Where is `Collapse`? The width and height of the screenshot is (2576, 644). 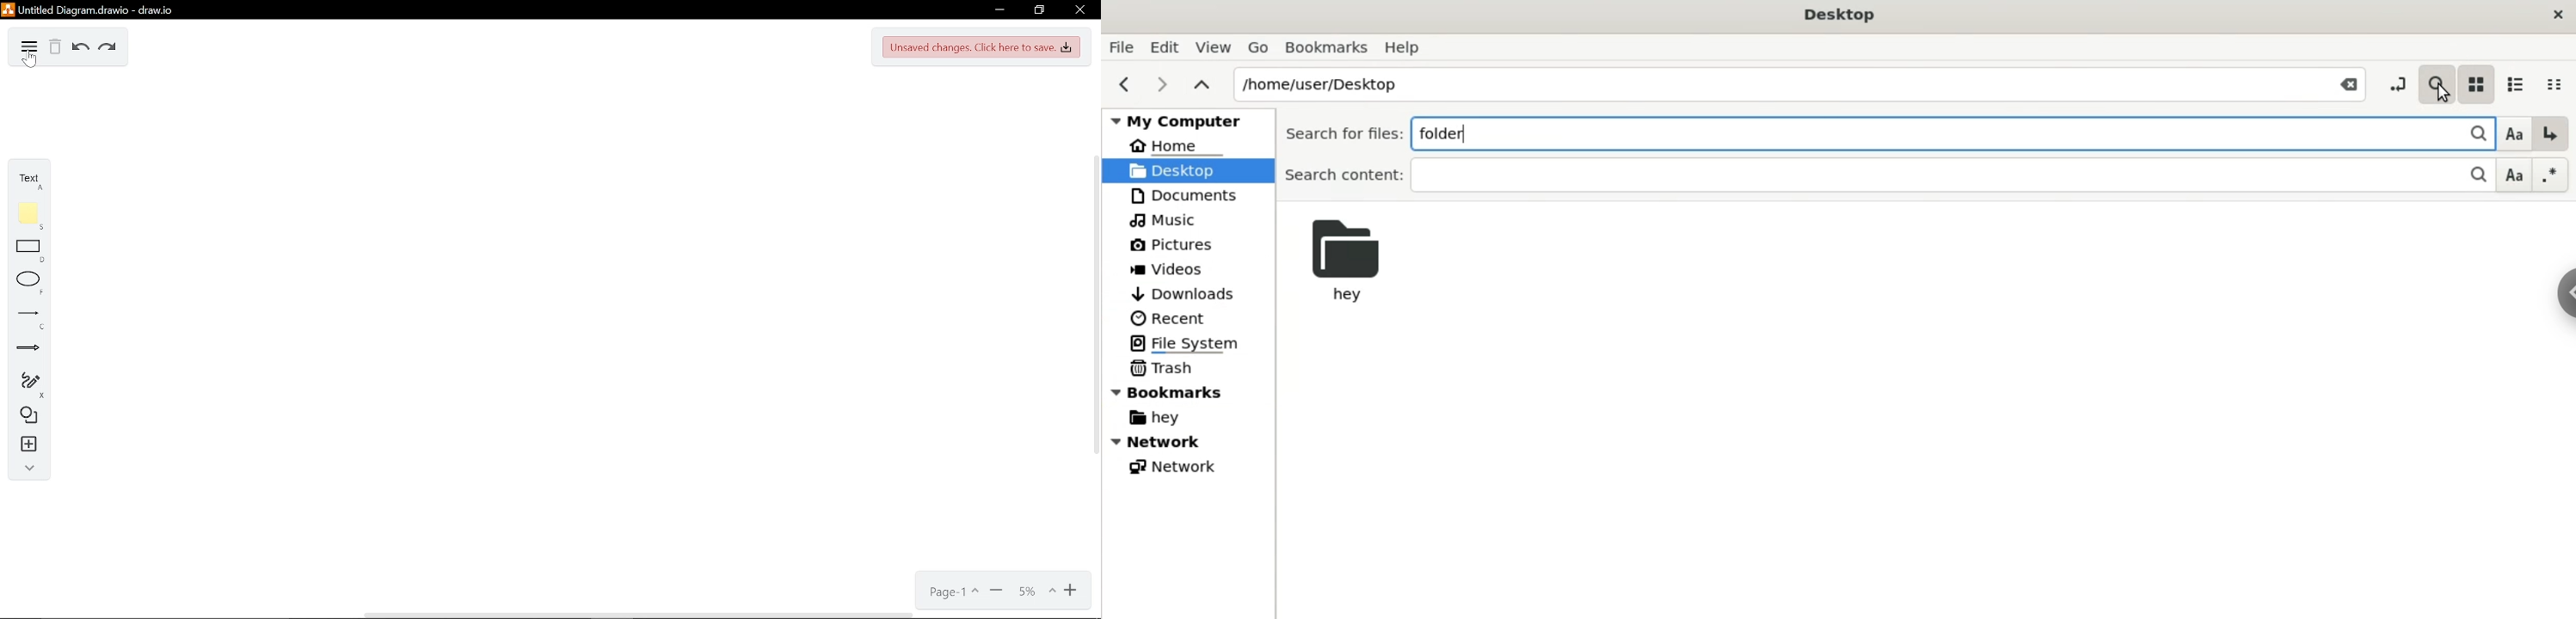 Collapse is located at coordinates (26, 468).